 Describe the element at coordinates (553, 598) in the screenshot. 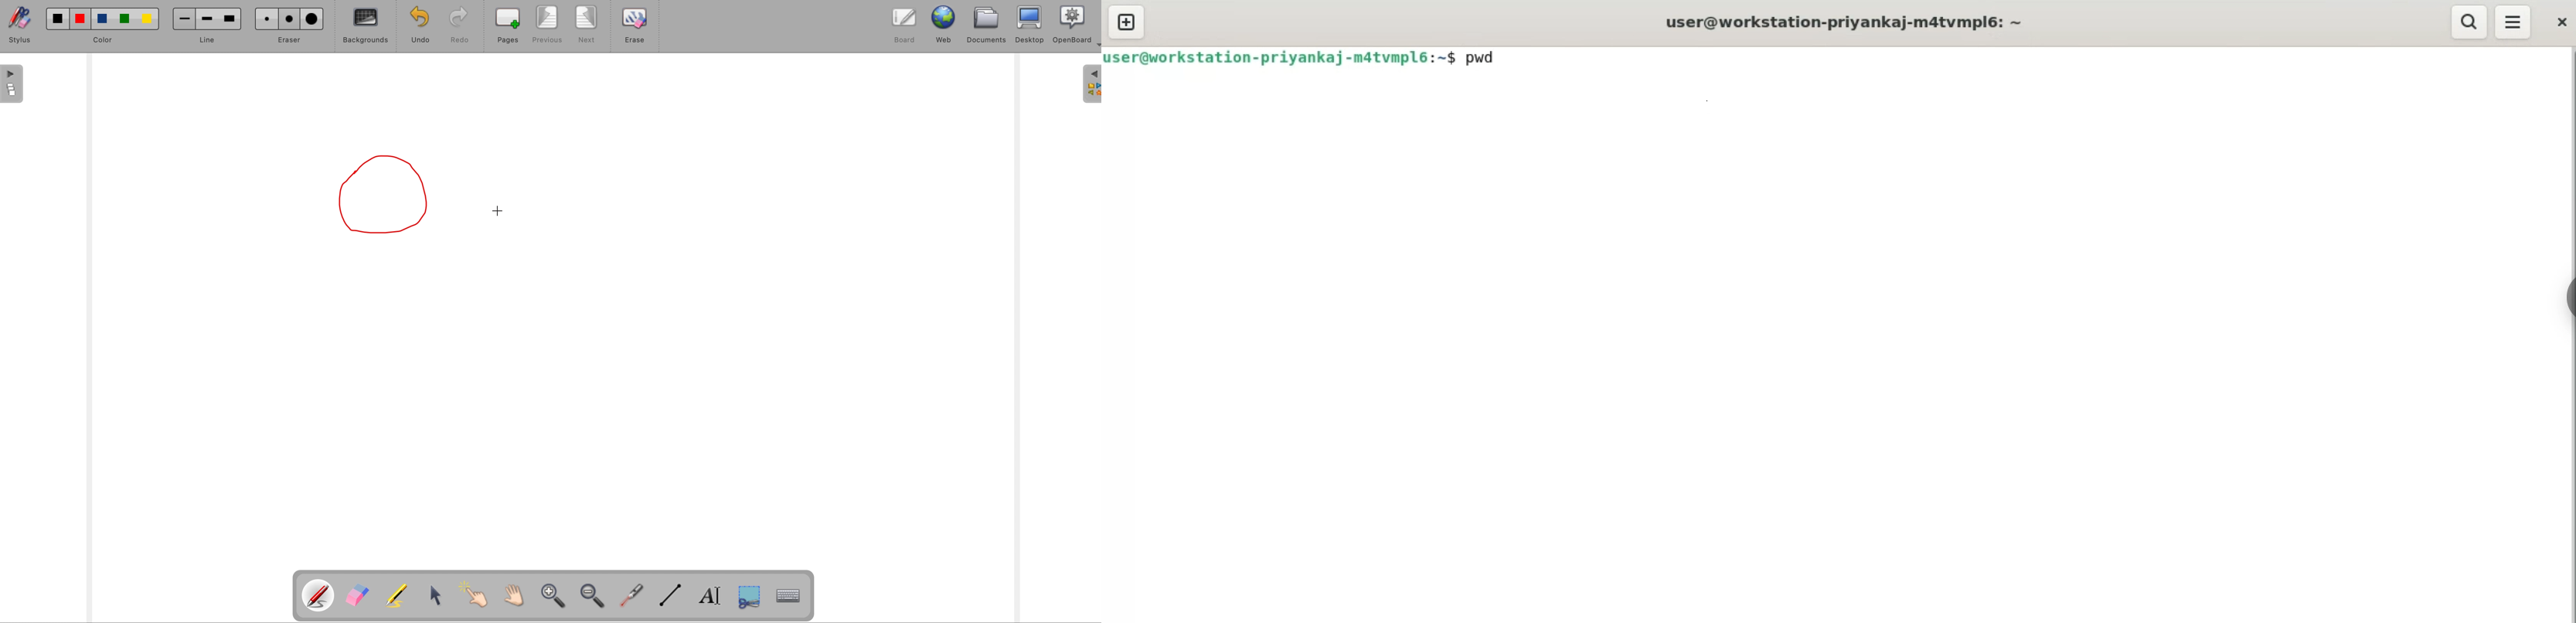

I see `zoom in` at that location.